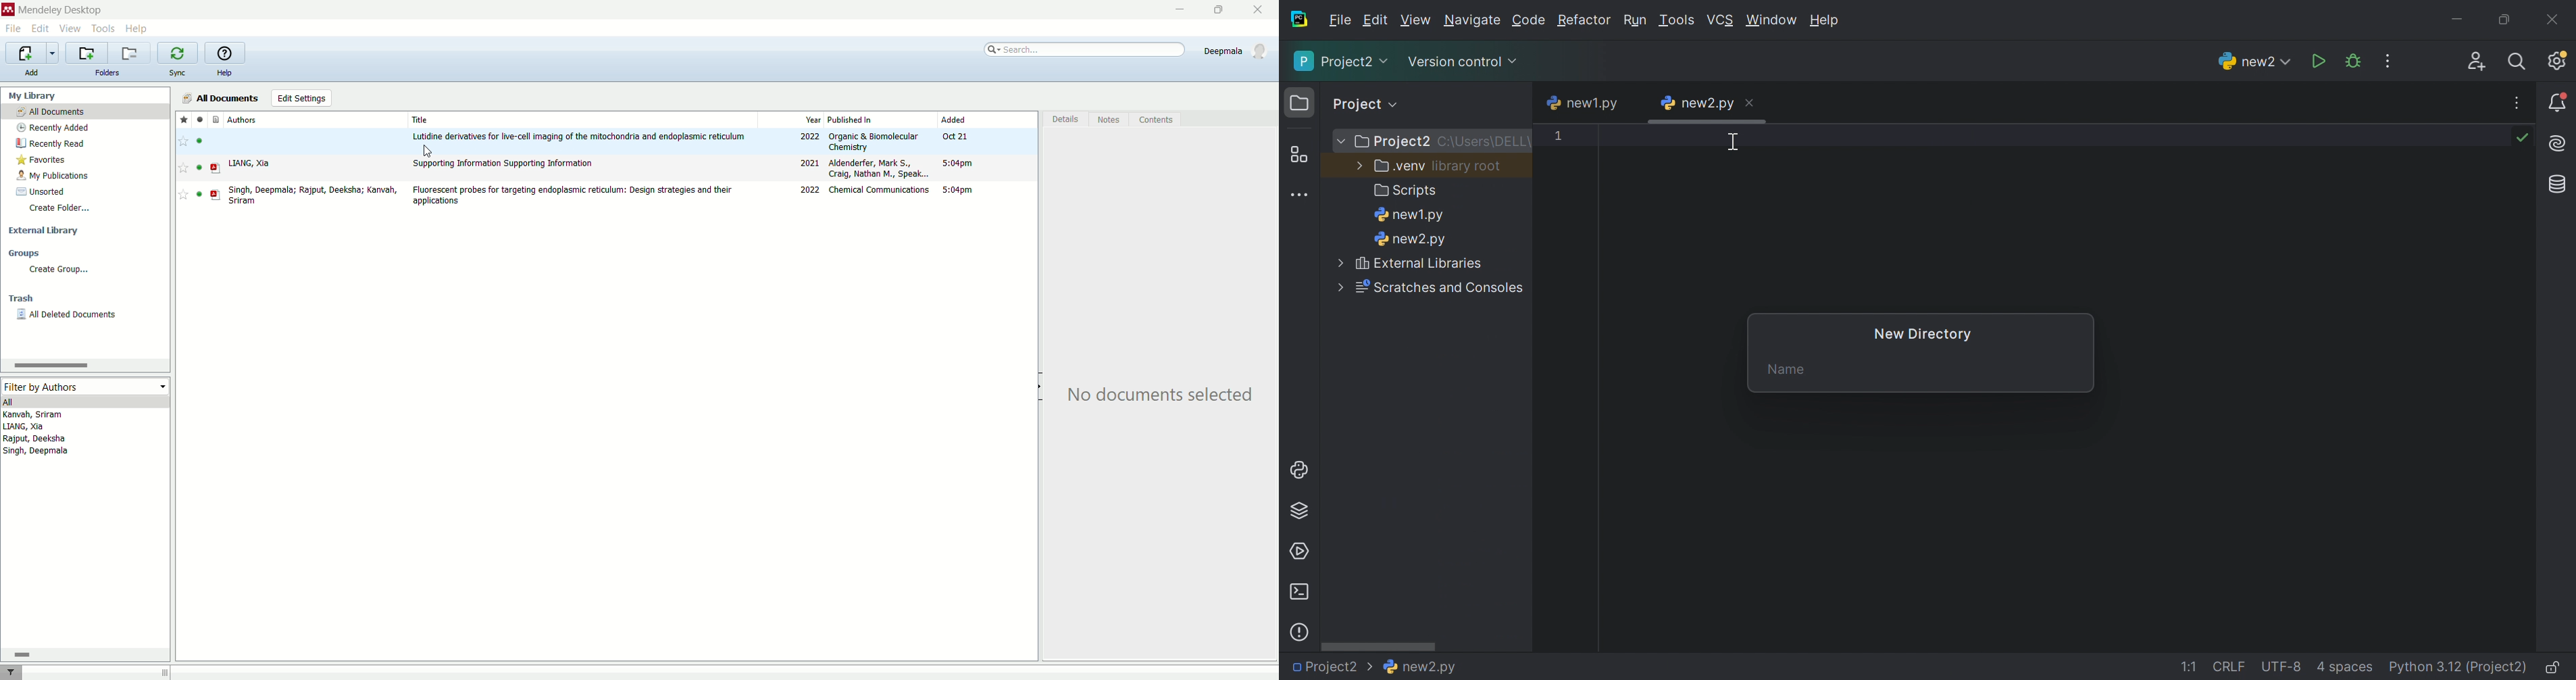 The height and width of the screenshot is (700, 2576). Describe the element at coordinates (1184, 9) in the screenshot. I see `minimize` at that location.